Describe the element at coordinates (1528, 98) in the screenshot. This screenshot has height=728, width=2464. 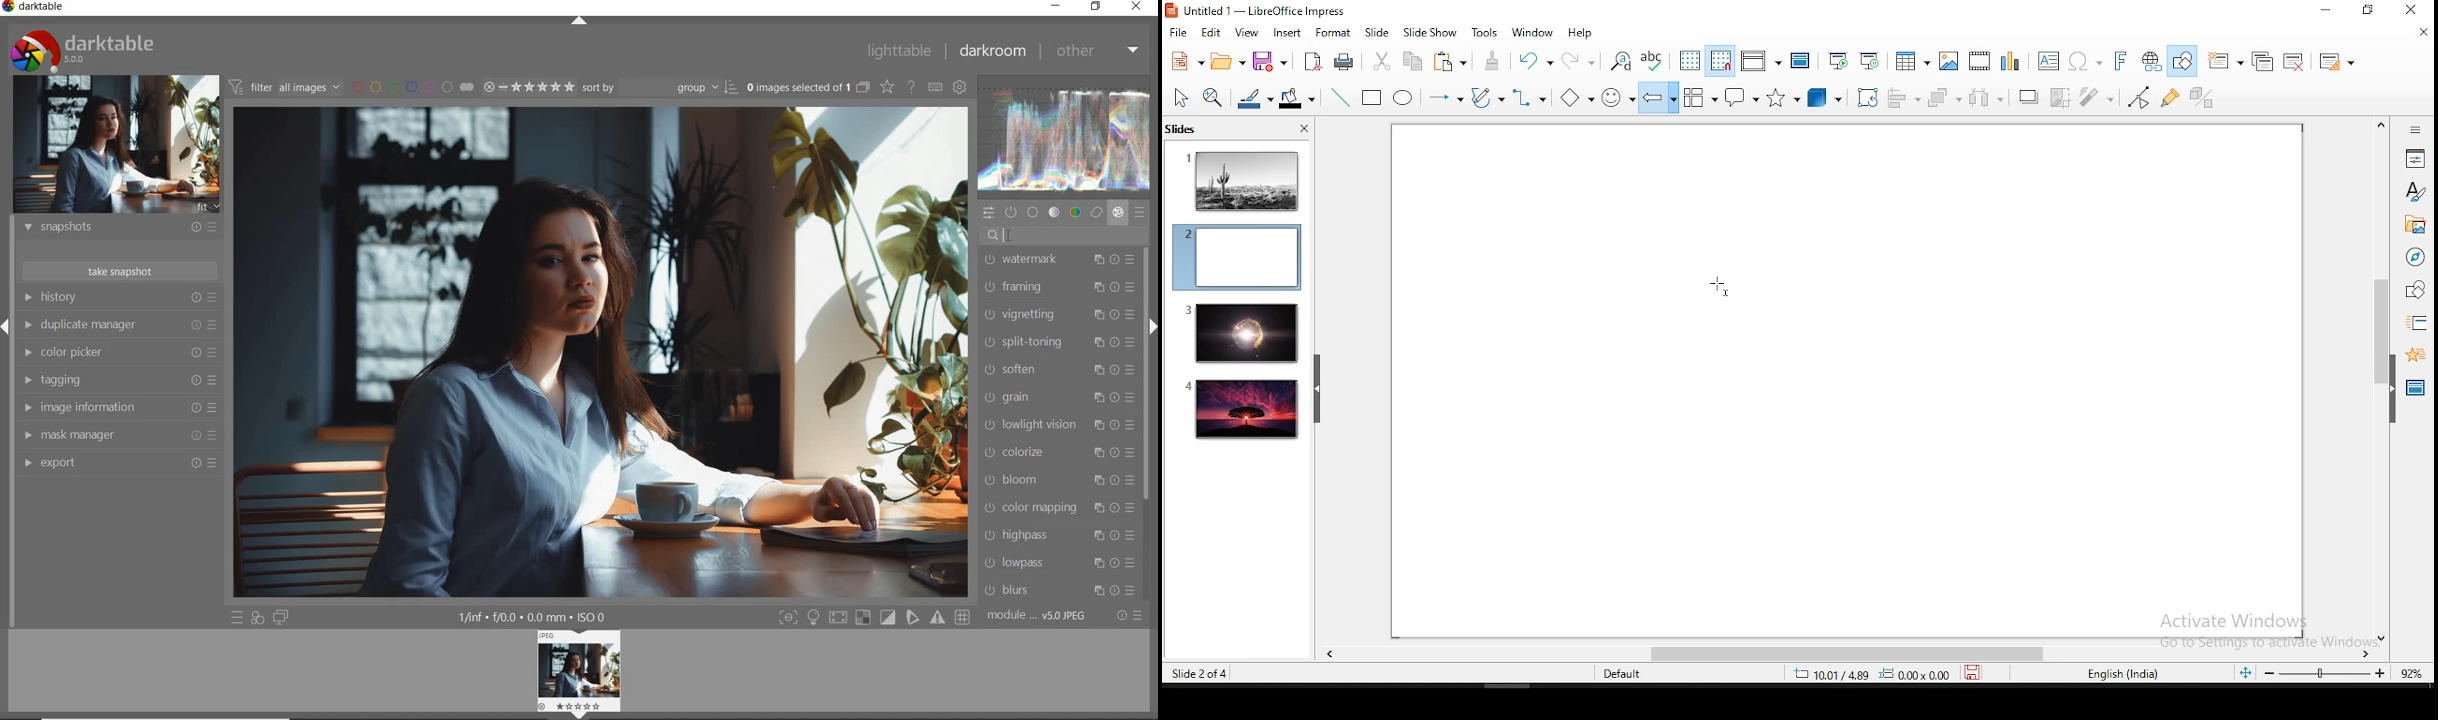
I see `connectors` at that location.